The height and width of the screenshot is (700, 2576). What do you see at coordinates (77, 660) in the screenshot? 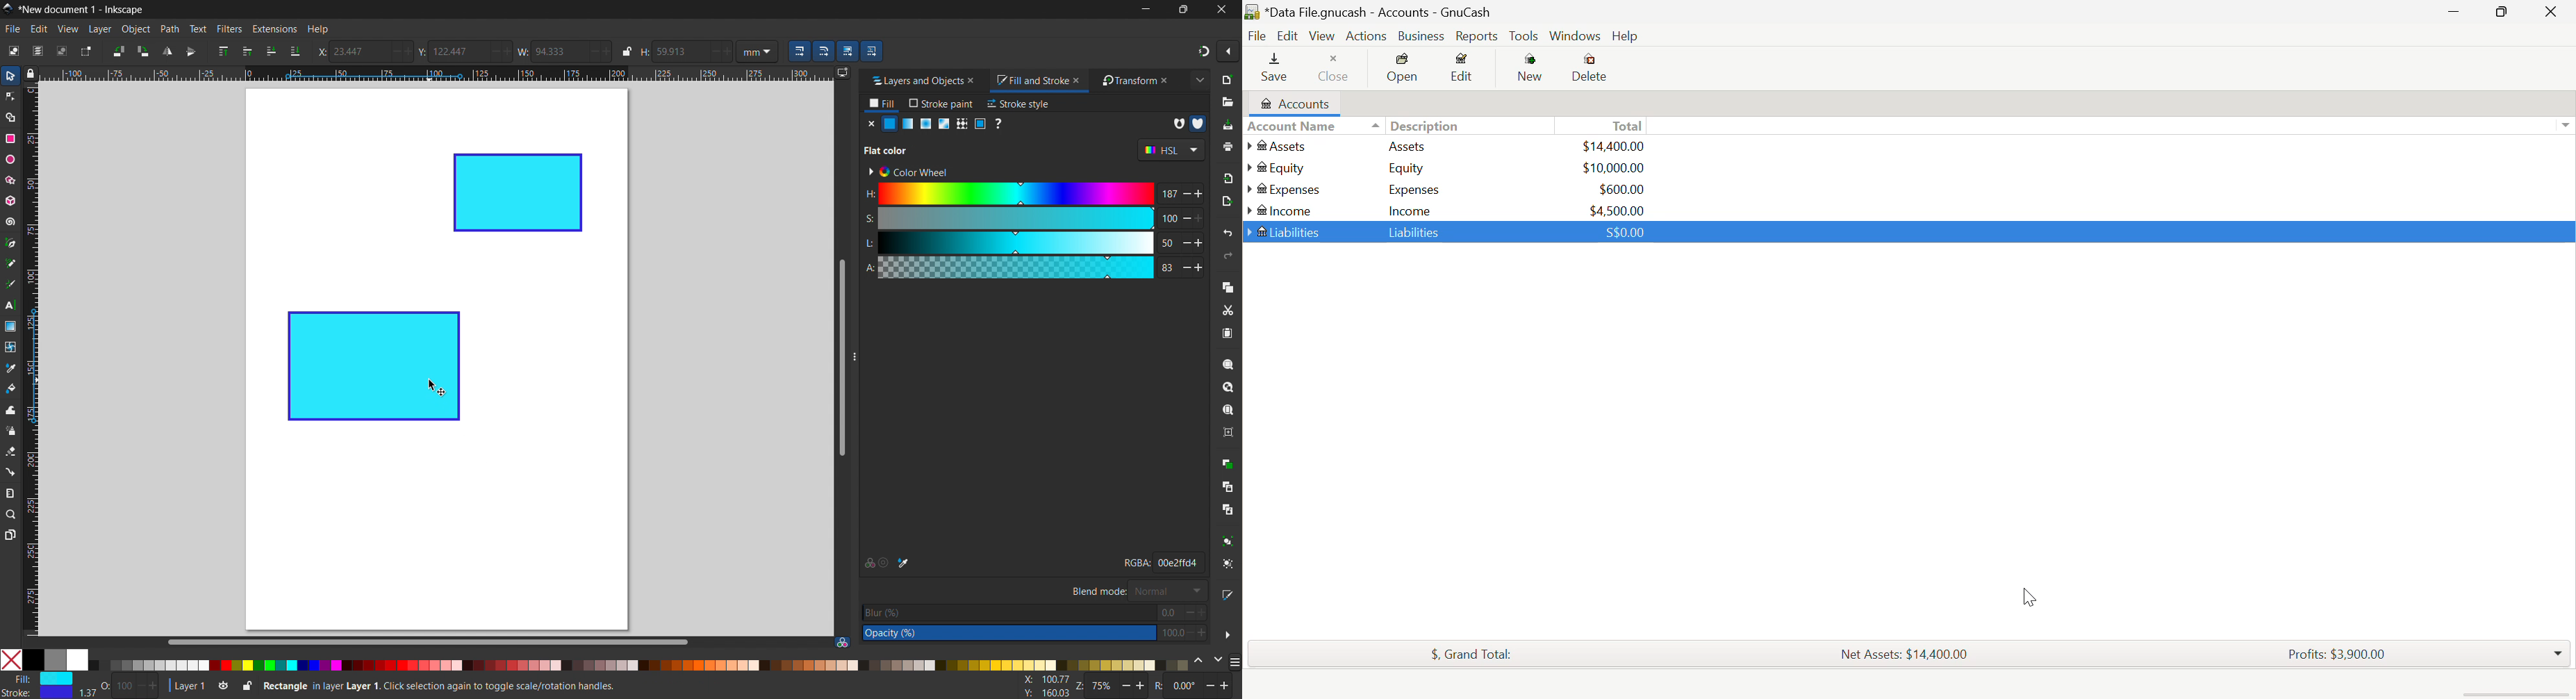
I see `White` at bounding box center [77, 660].